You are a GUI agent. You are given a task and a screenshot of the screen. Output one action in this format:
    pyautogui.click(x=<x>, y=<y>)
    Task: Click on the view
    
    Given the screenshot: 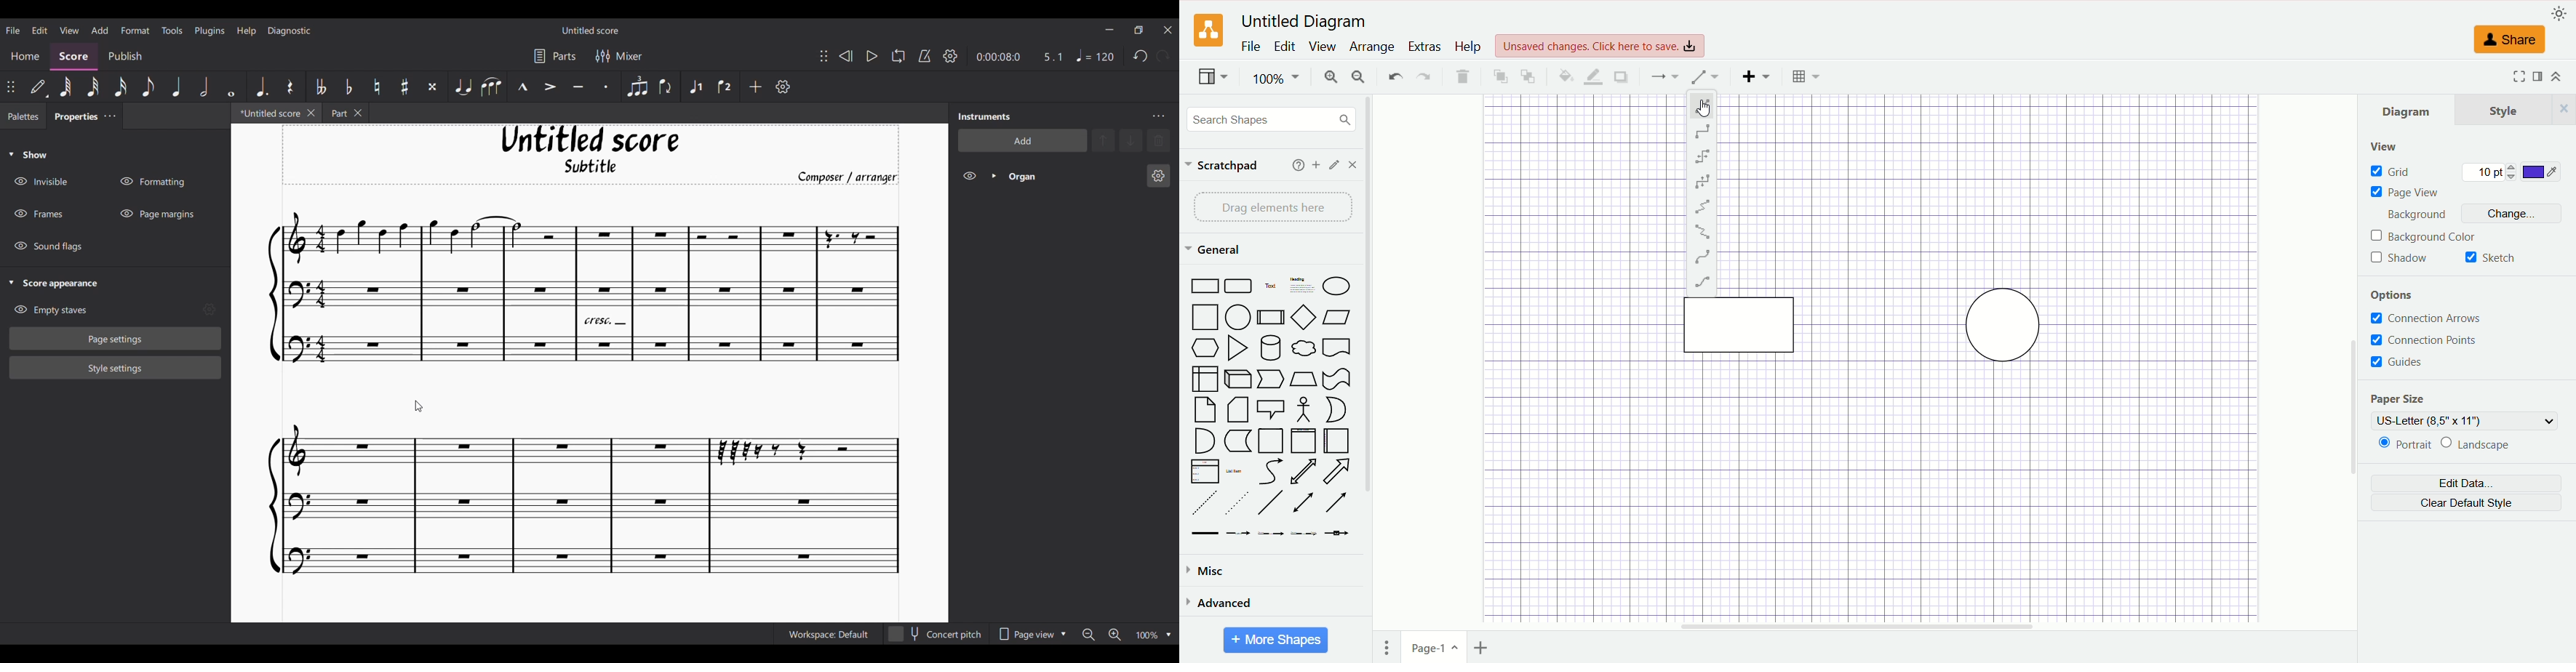 What is the action you would take?
    pyautogui.click(x=1323, y=46)
    